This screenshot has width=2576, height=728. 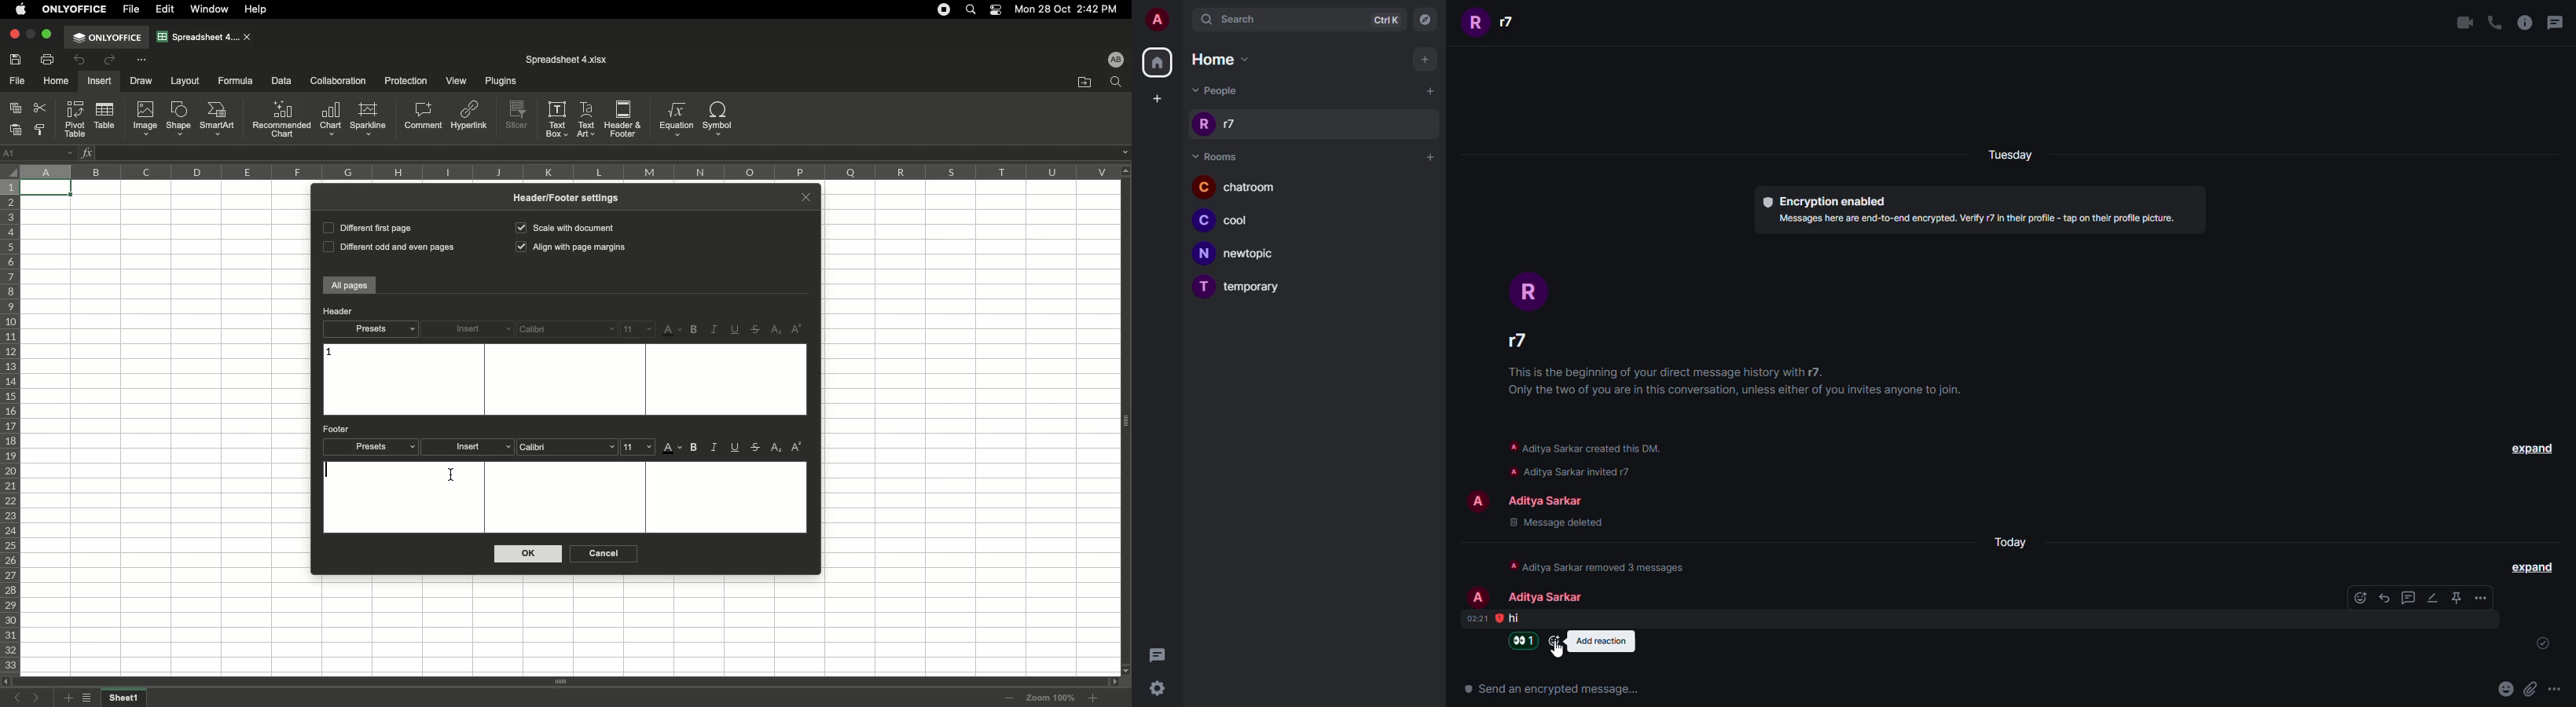 I want to click on Maximize, so click(x=49, y=34).